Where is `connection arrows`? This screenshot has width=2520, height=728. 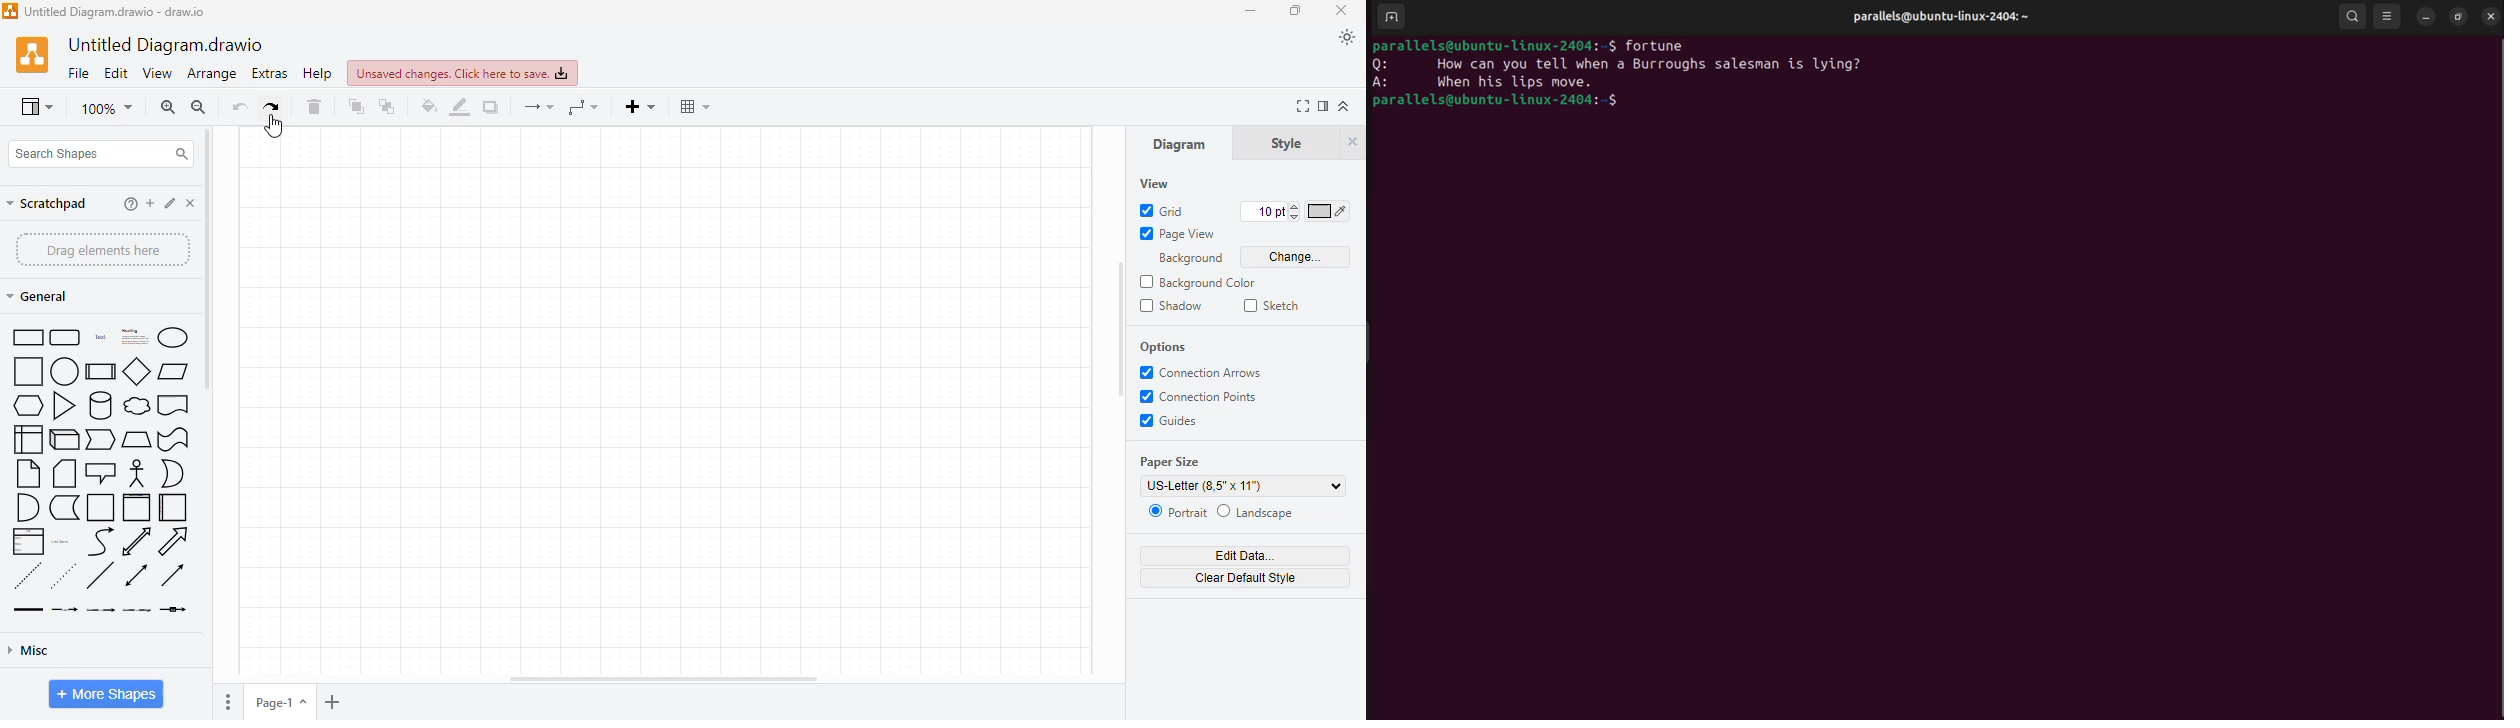 connection arrows is located at coordinates (1200, 372).